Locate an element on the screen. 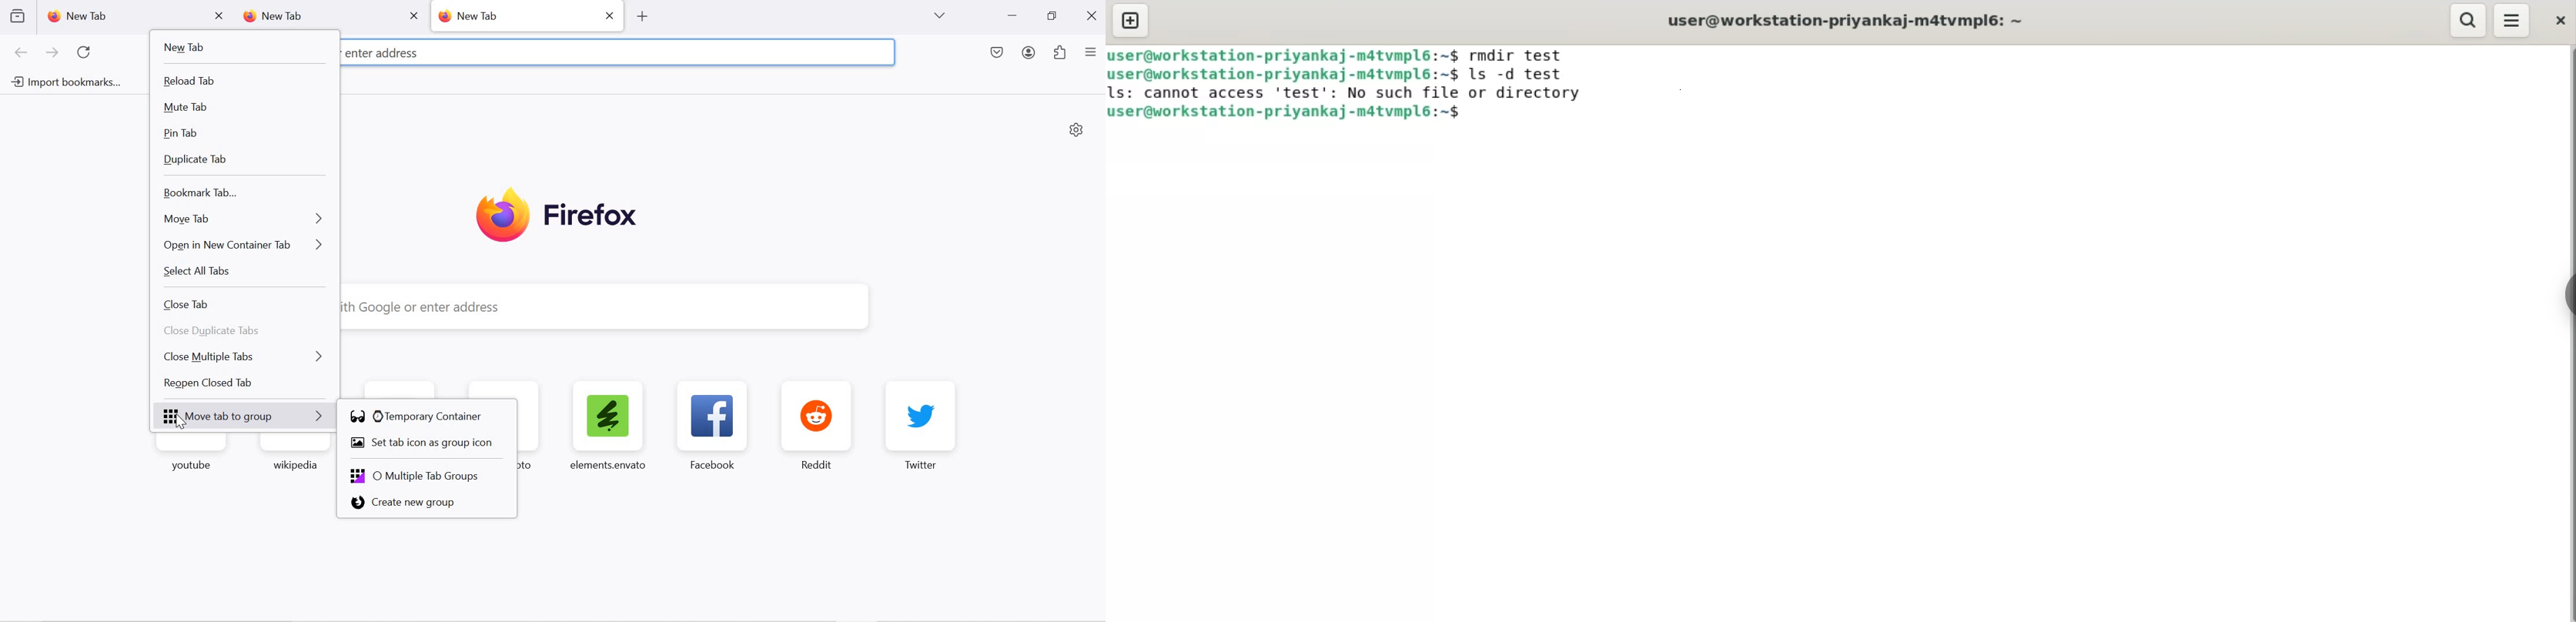  close tab is located at coordinates (244, 305).